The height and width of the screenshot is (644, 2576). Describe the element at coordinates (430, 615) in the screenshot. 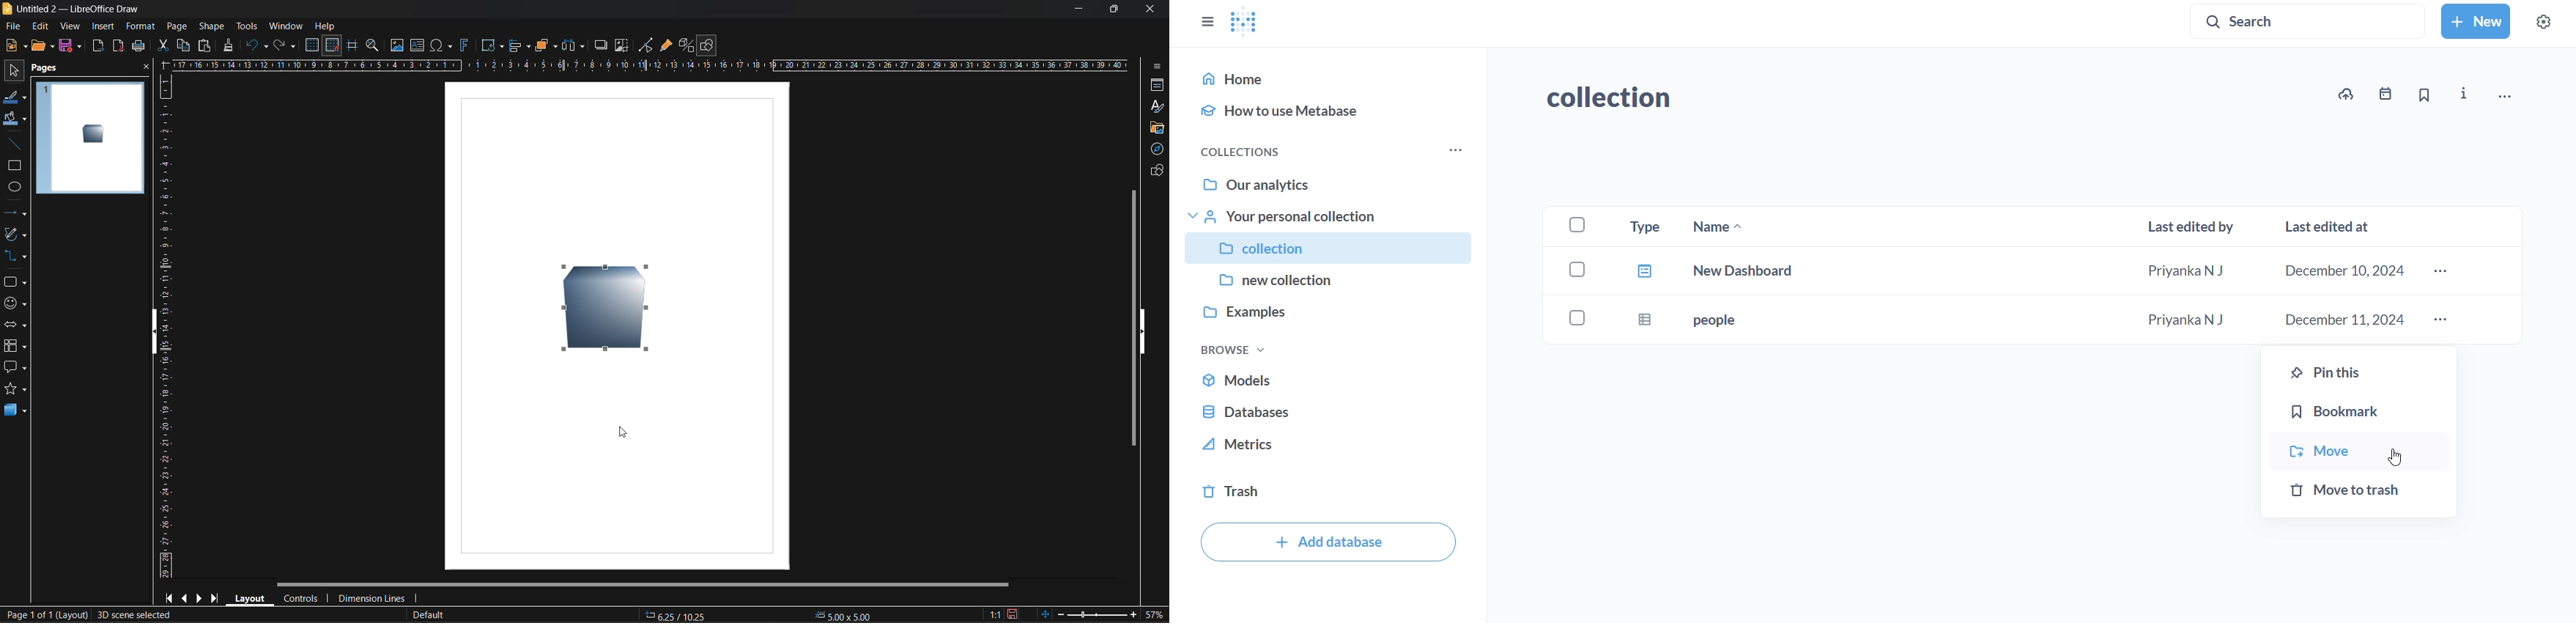

I see `slide master name` at that location.